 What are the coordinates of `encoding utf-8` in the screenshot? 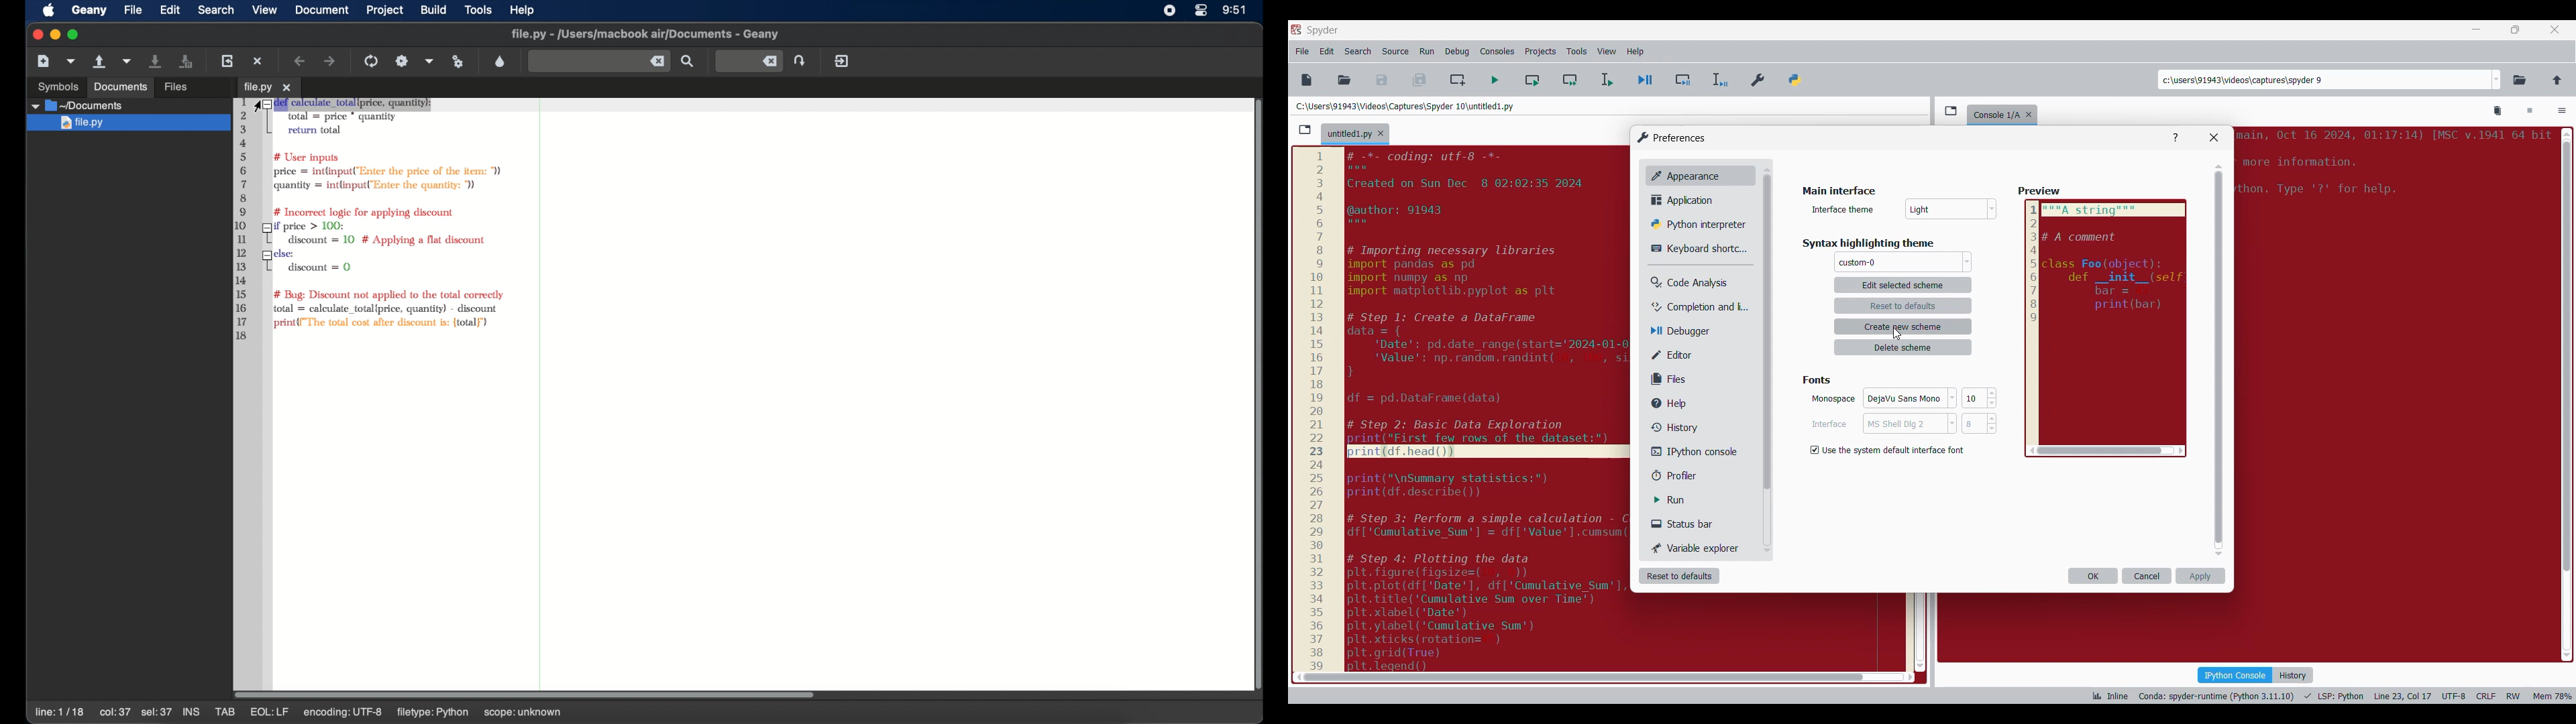 It's located at (343, 713).